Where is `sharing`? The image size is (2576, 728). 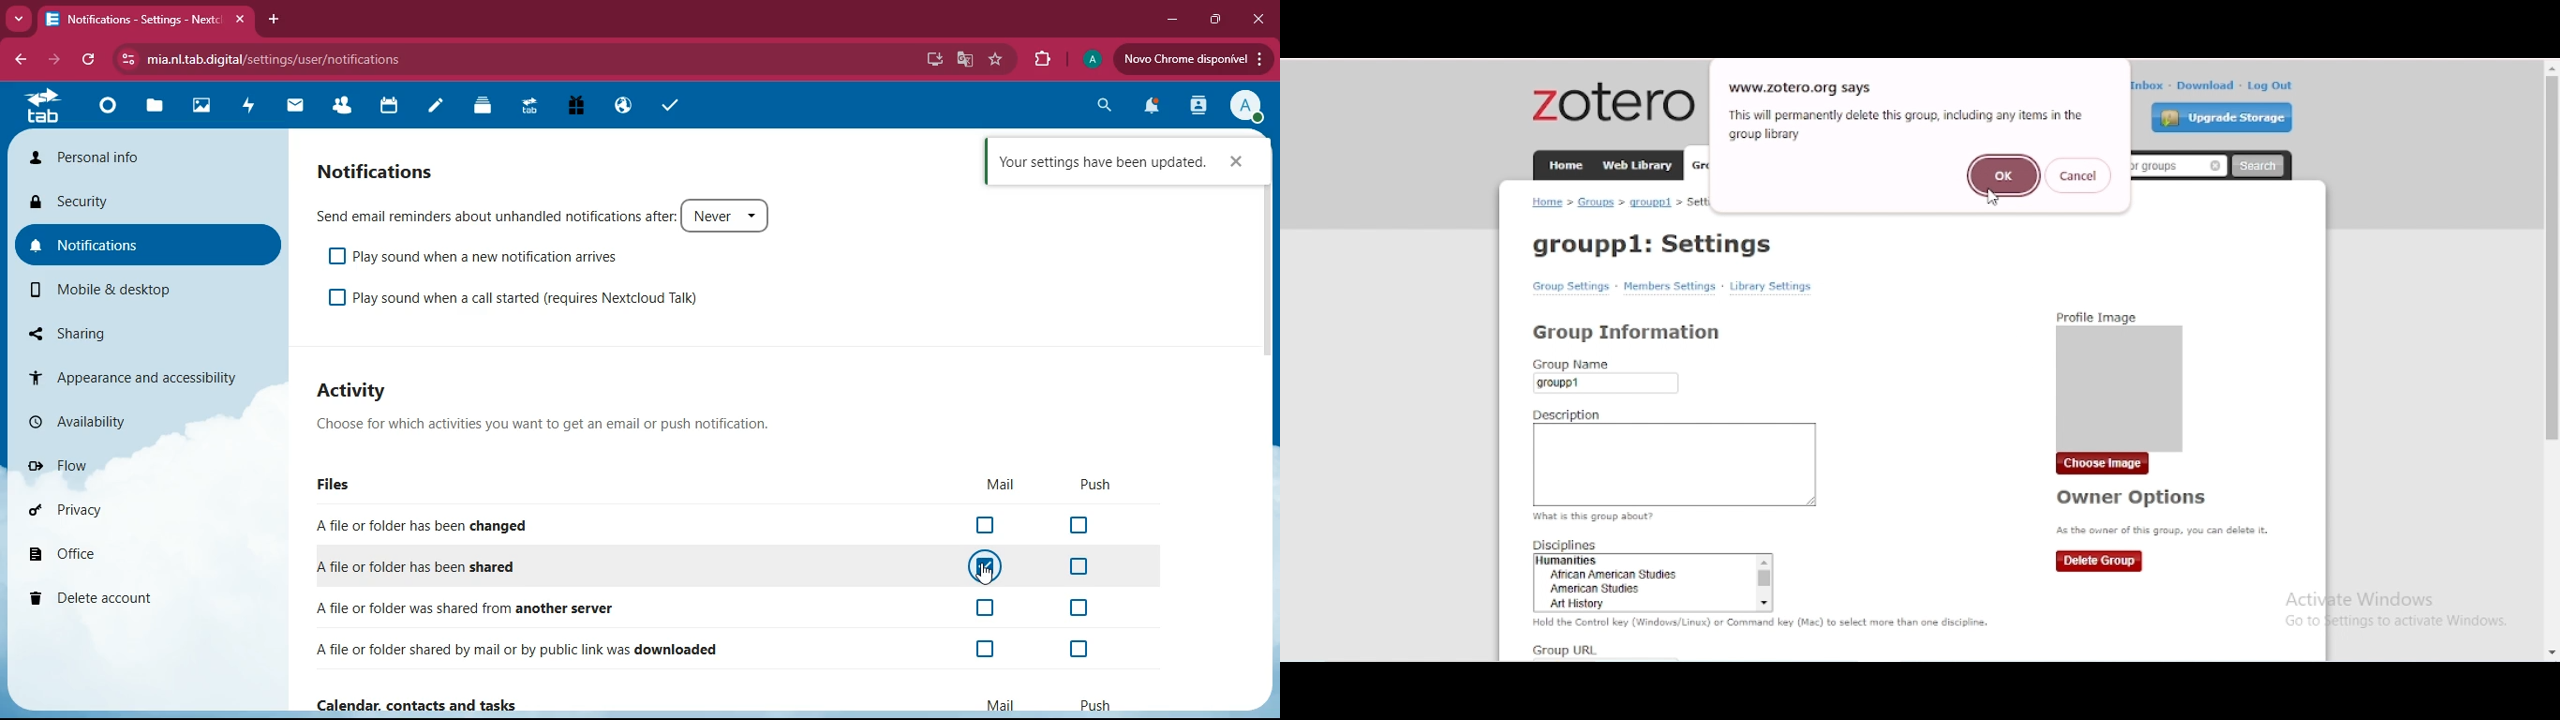 sharing is located at coordinates (83, 329).